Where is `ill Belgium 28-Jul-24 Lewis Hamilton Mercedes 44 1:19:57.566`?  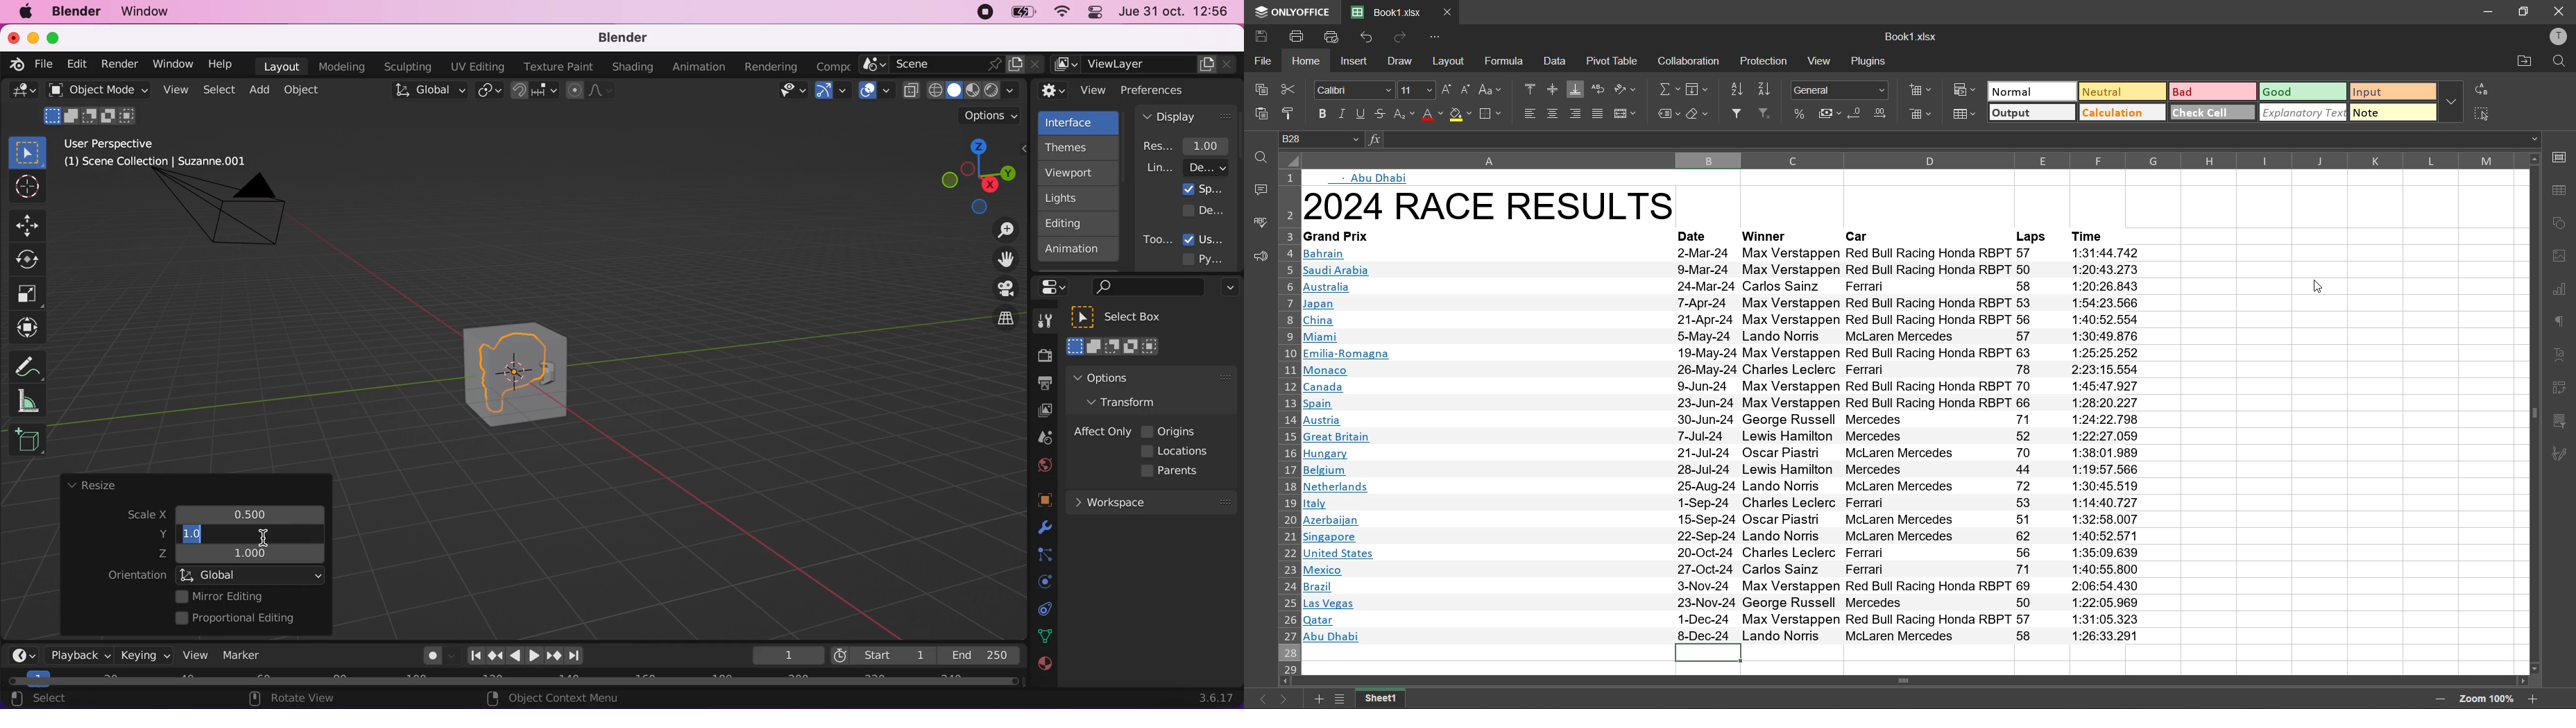
ill Belgium 28-Jul-24 Lewis Hamilton Mercedes 44 1:19:57.566 is located at coordinates (1723, 470).